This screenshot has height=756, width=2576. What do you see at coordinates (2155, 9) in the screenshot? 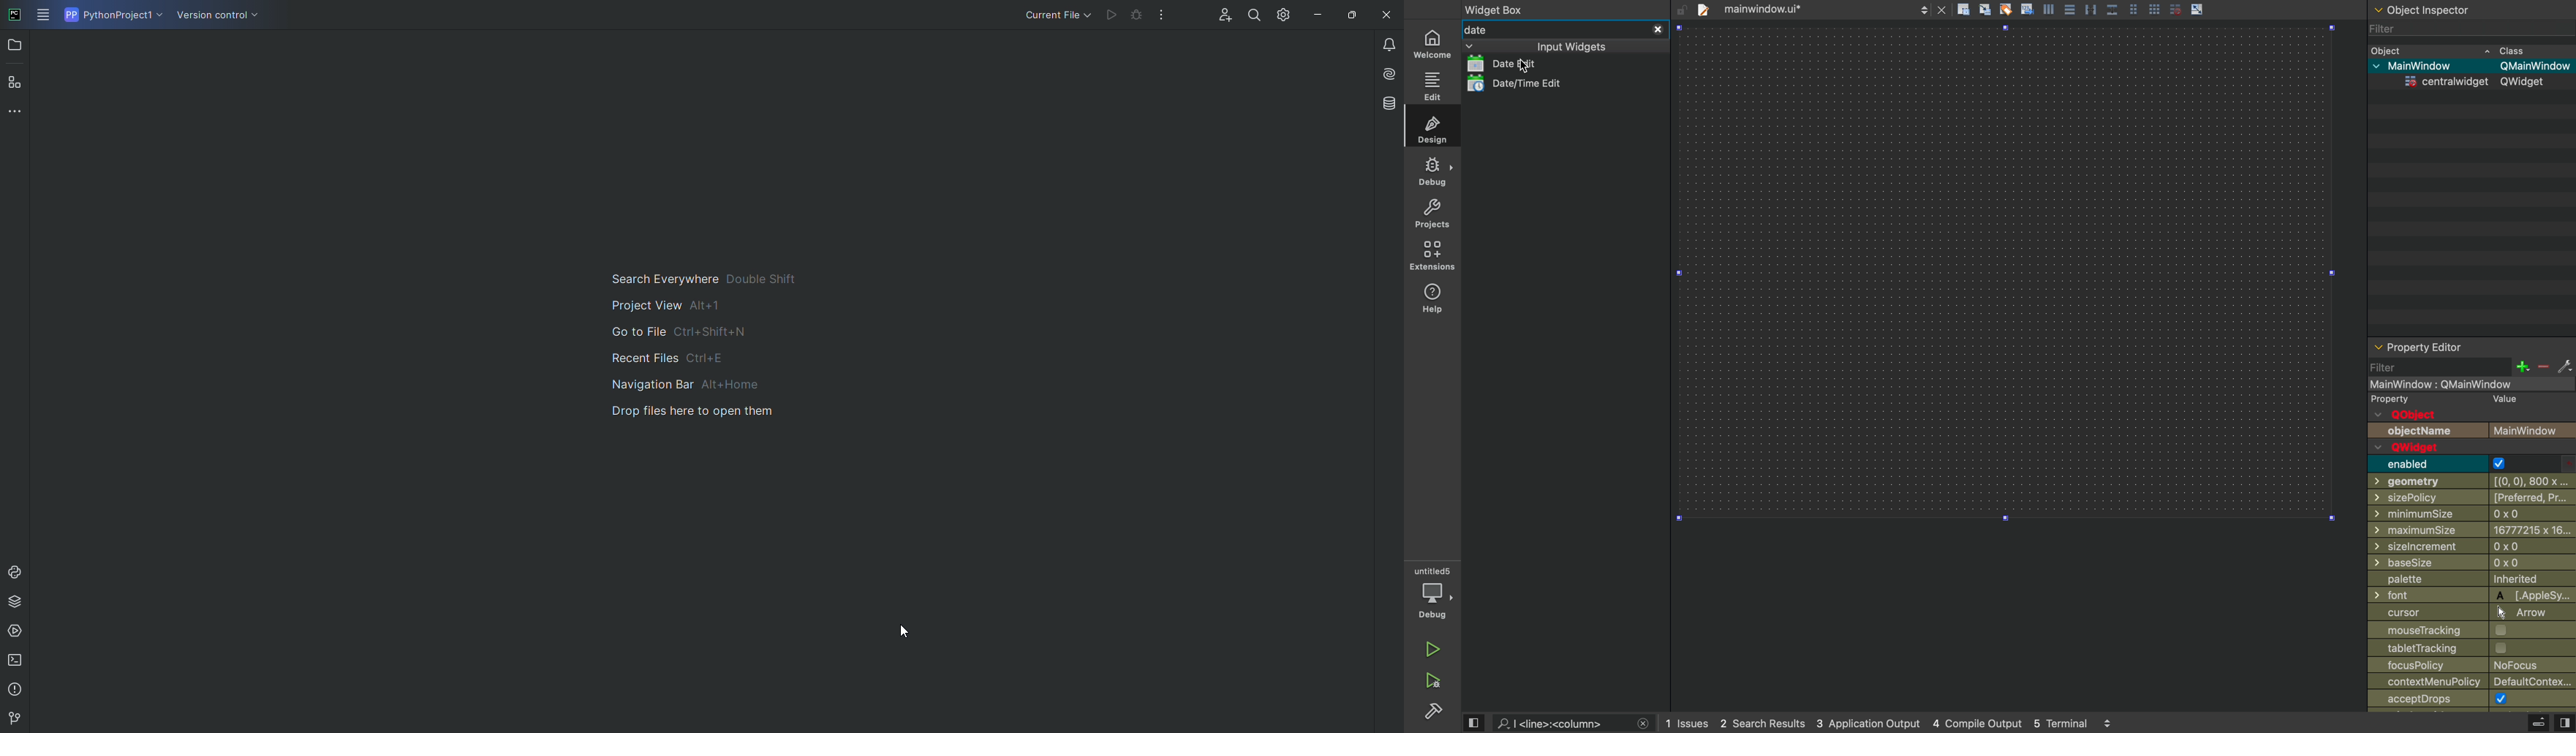
I see `grid view large` at bounding box center [2155, 9].